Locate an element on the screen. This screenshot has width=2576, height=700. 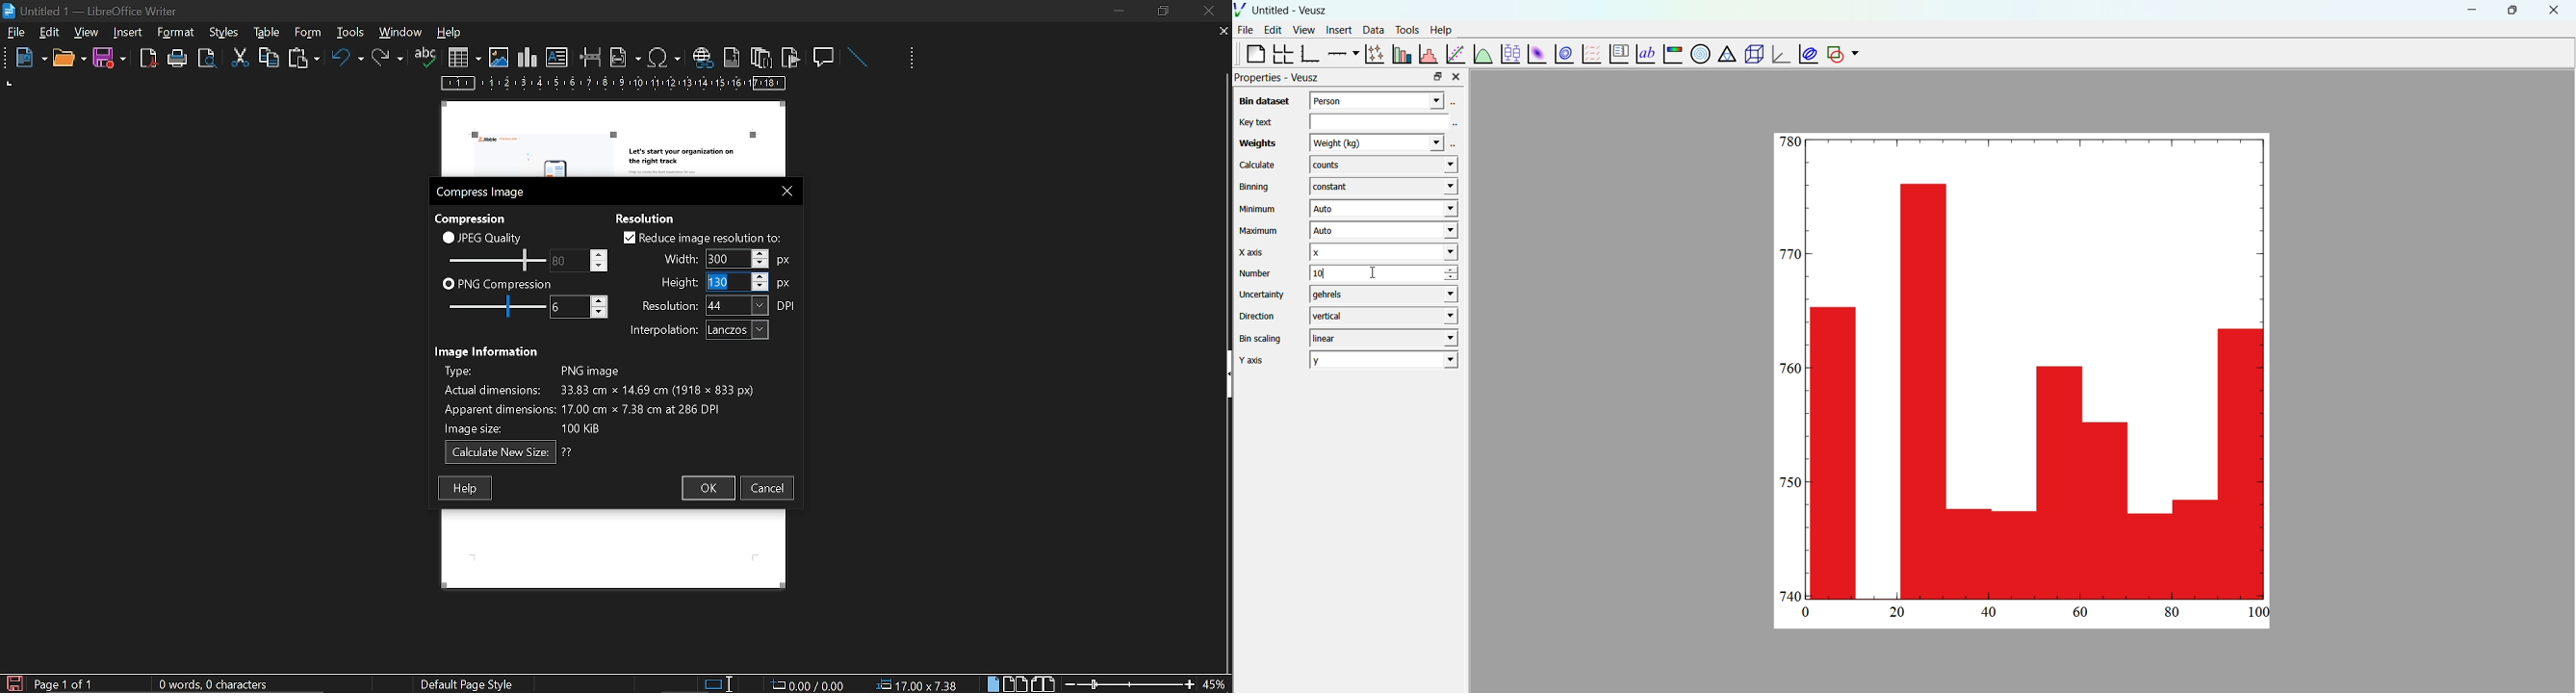
jpeg quality scale is located at coordinates (494, 259).